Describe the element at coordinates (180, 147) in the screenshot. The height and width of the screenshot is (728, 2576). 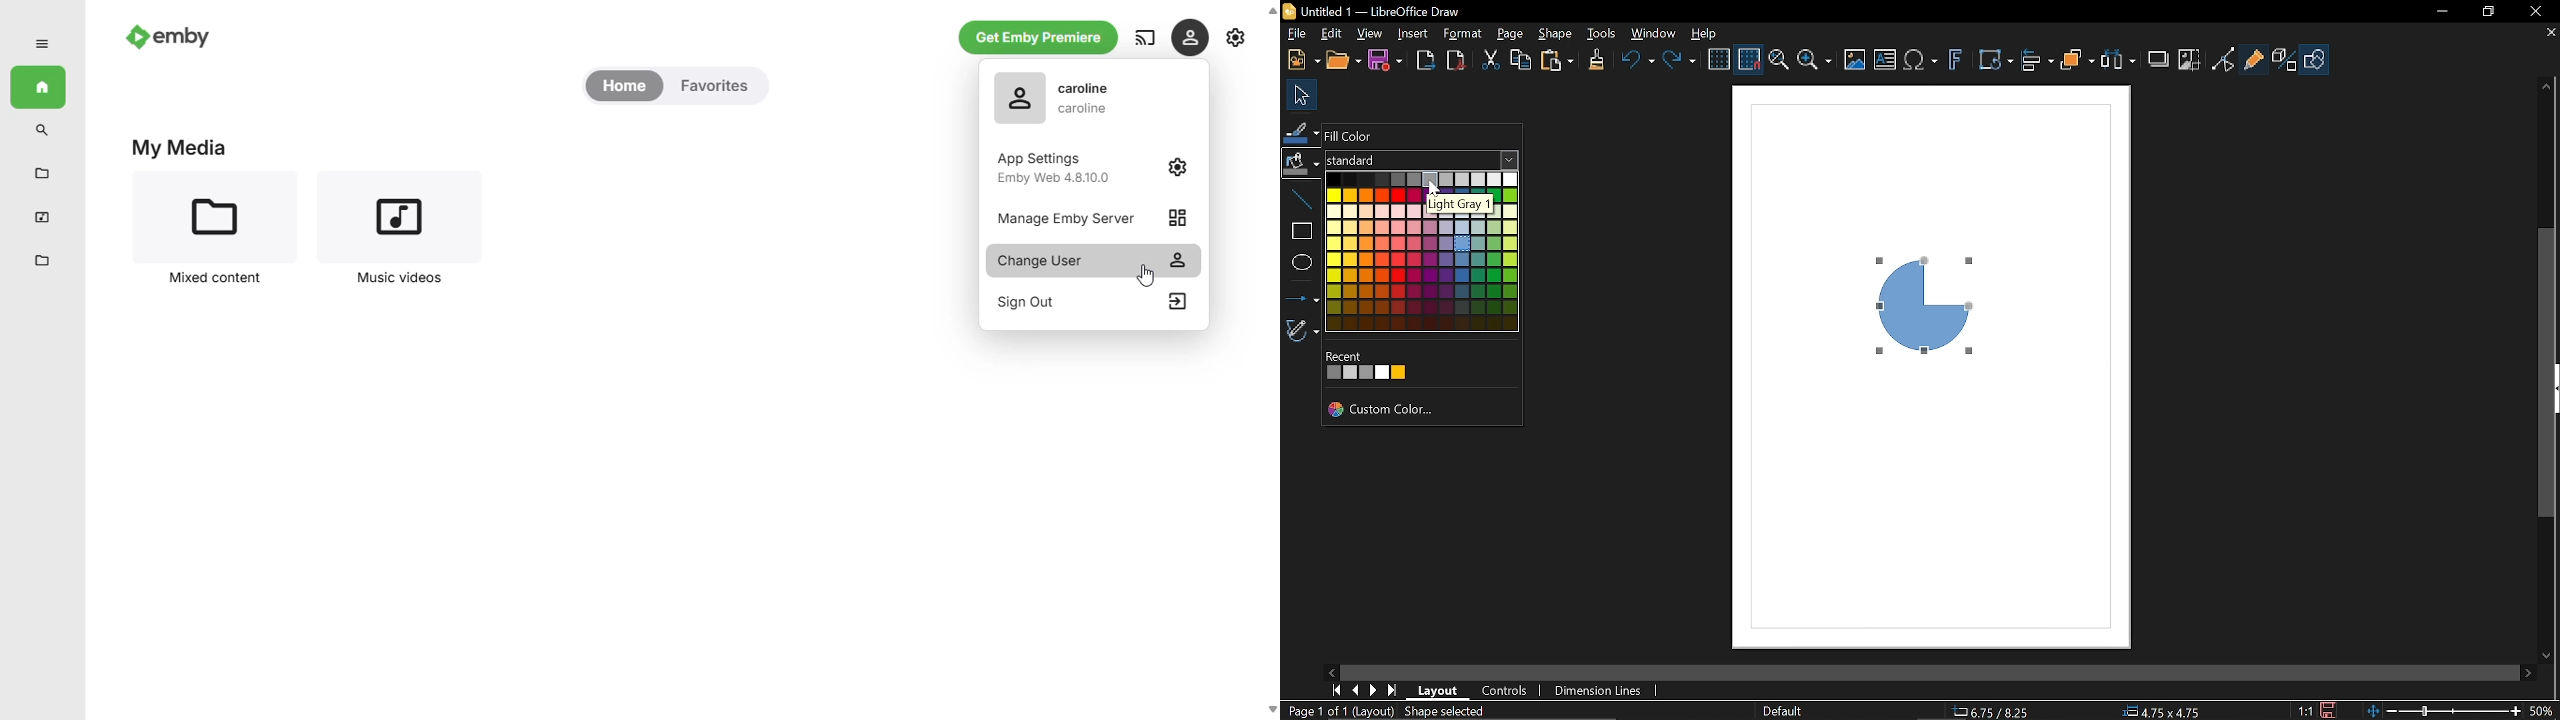
I see `my media` at that location.